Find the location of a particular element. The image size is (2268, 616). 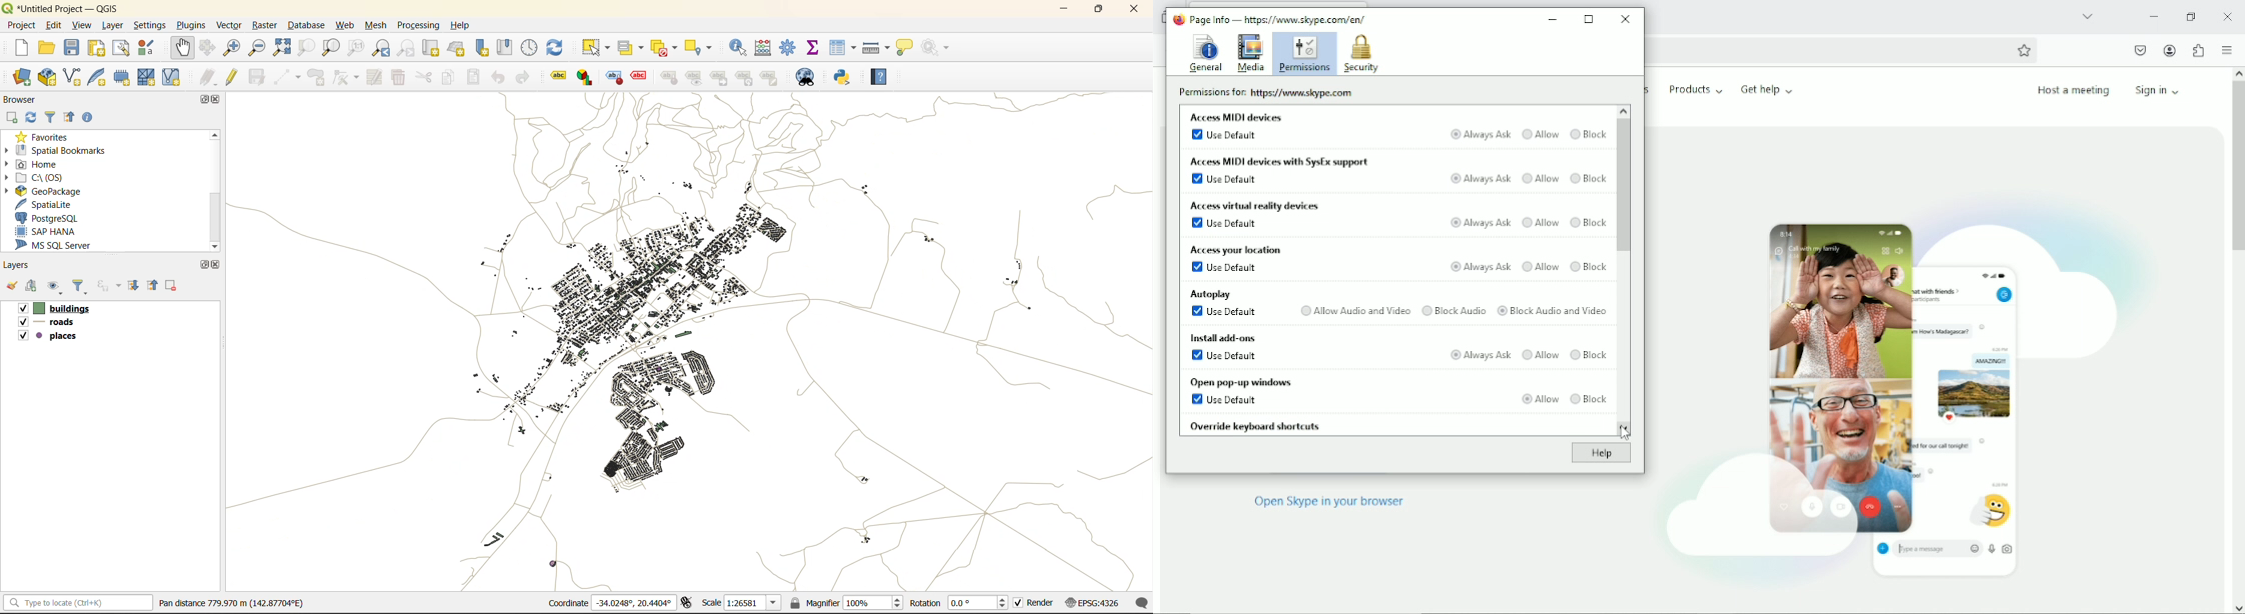

magnifier is located at coordinates (847, 604).